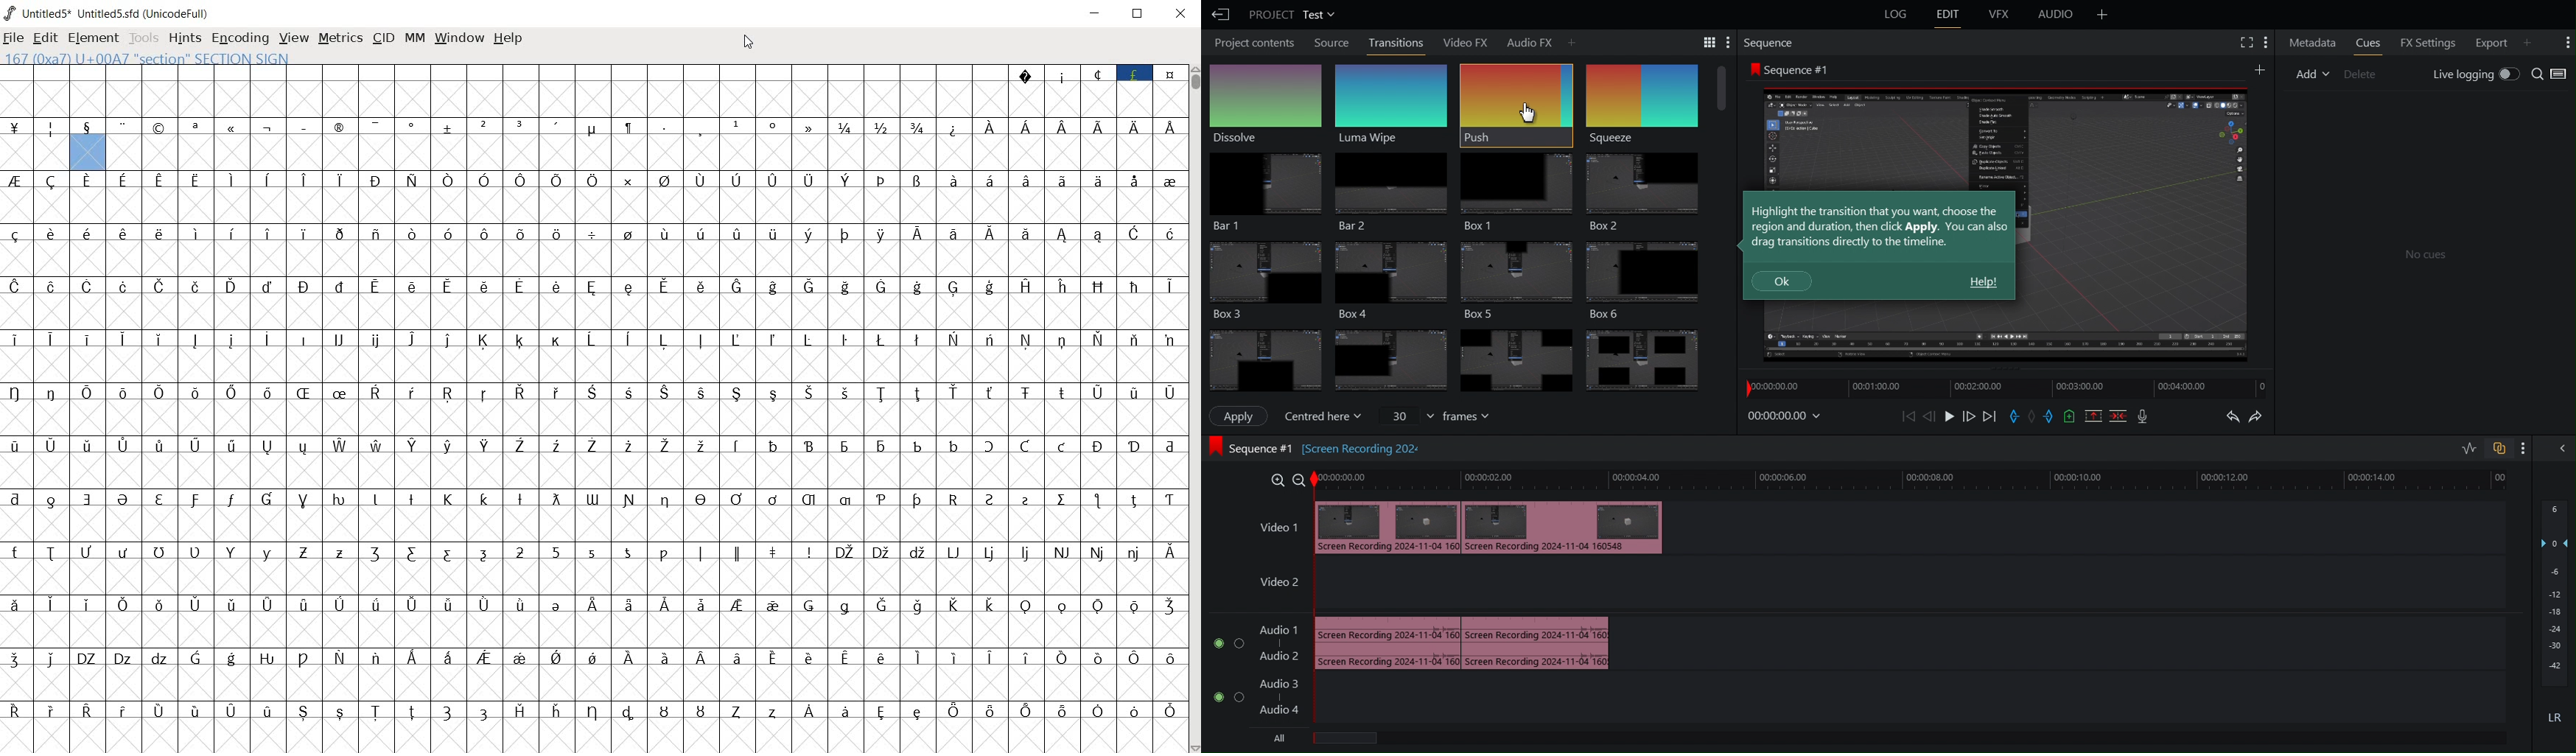  What do you see at coordinates (883, 127) in the screenshot?
I see `fractions` at bounding box center [883, 127].